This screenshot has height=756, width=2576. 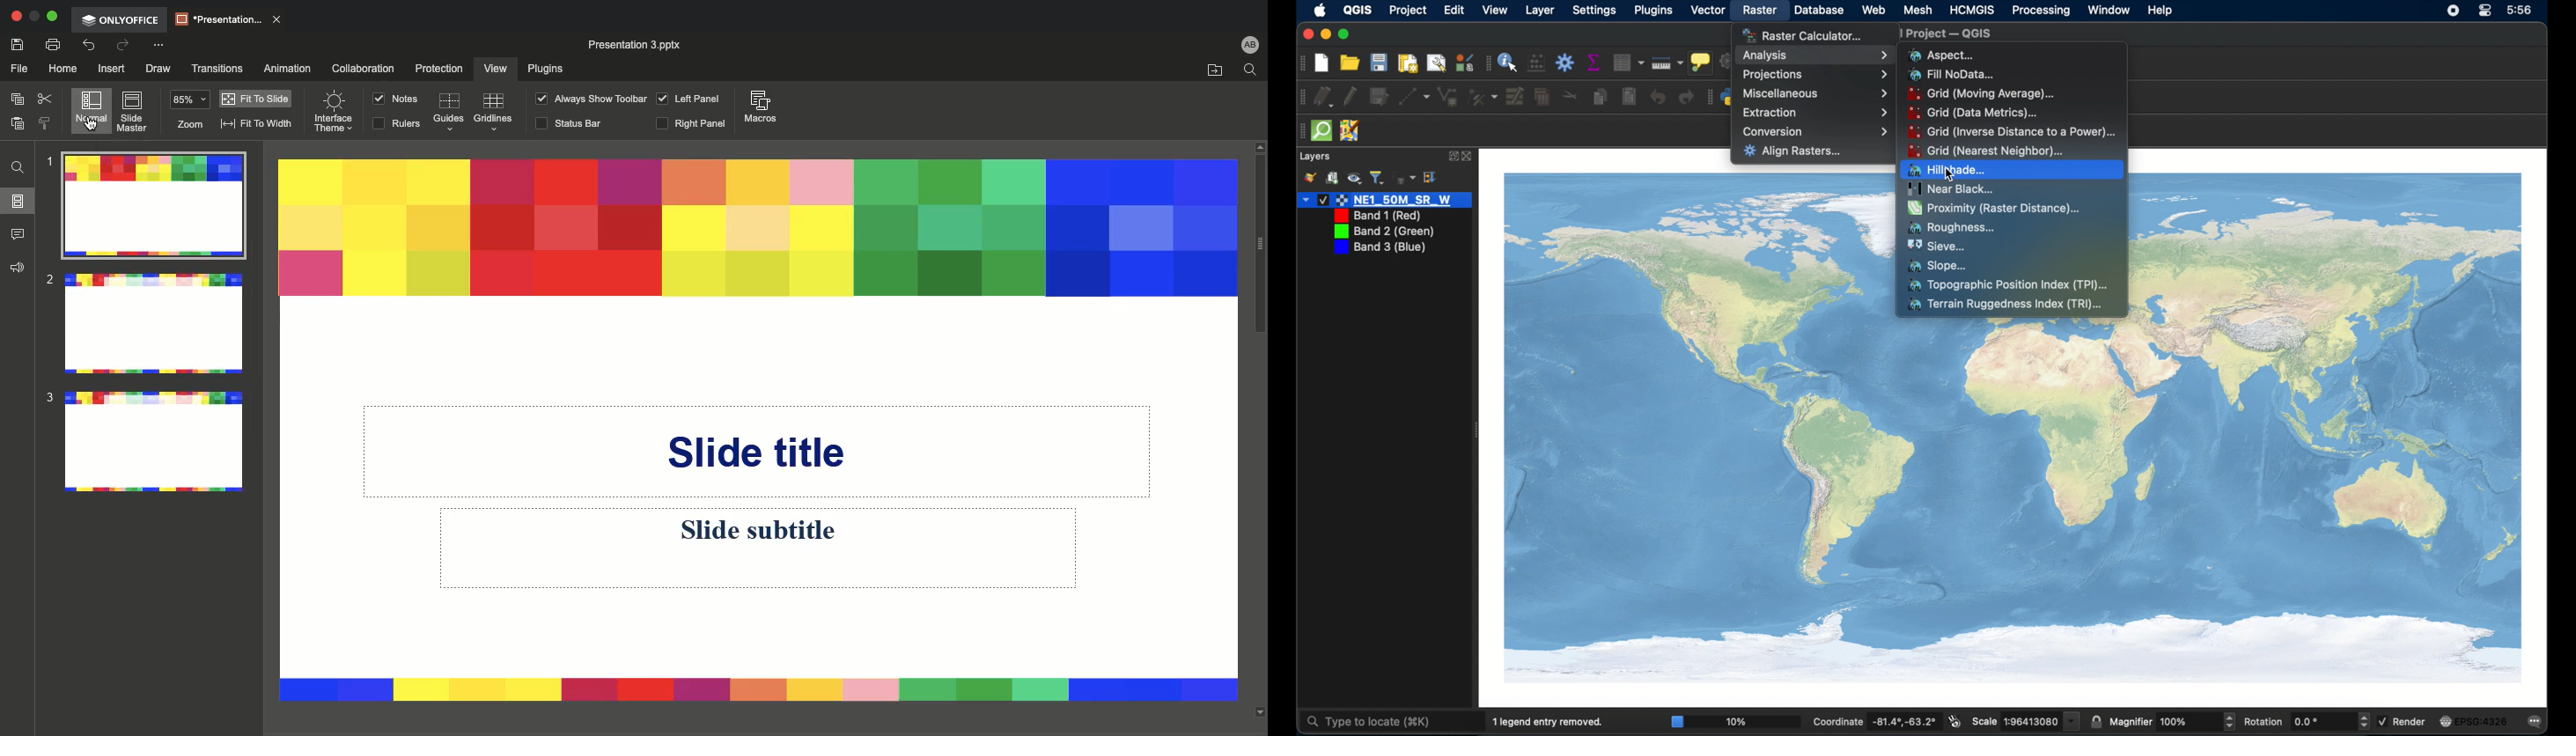 What do you see at coordinates (2475, 722) in the screenshot?
I see `current crs` at bounding box center [2475, 722].